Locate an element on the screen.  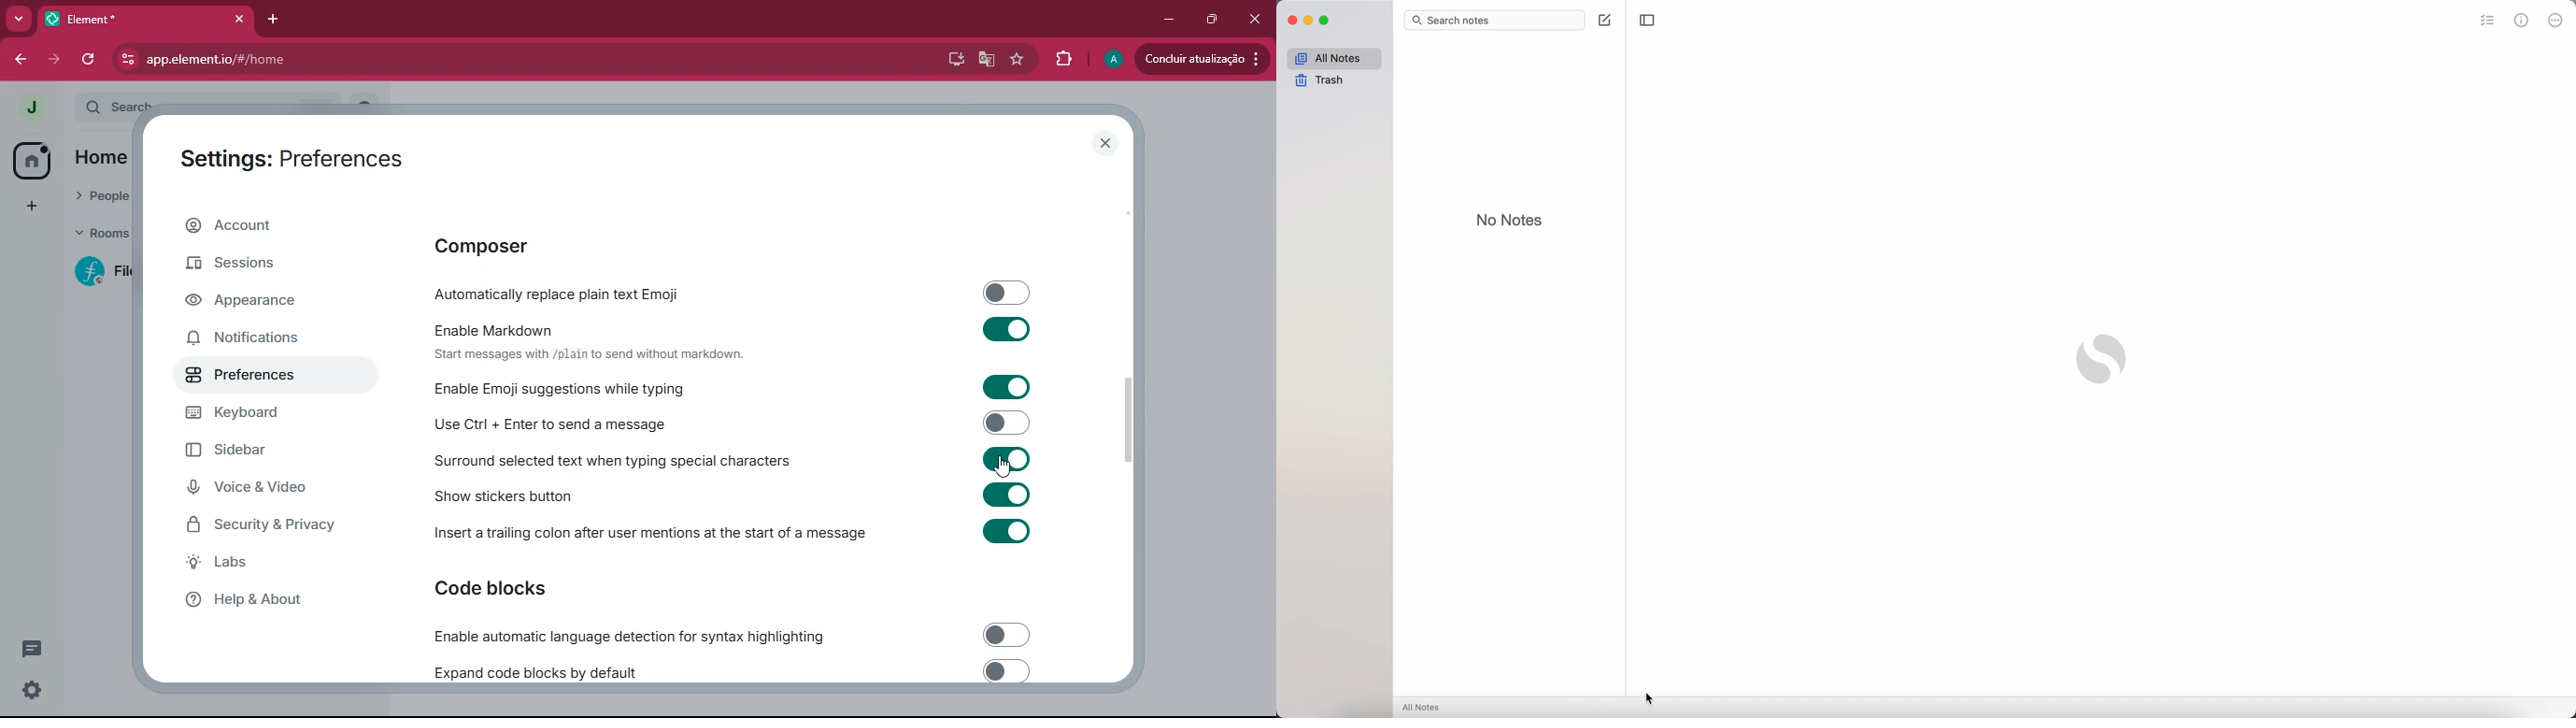
create note is located at coordinates (1605, 19).